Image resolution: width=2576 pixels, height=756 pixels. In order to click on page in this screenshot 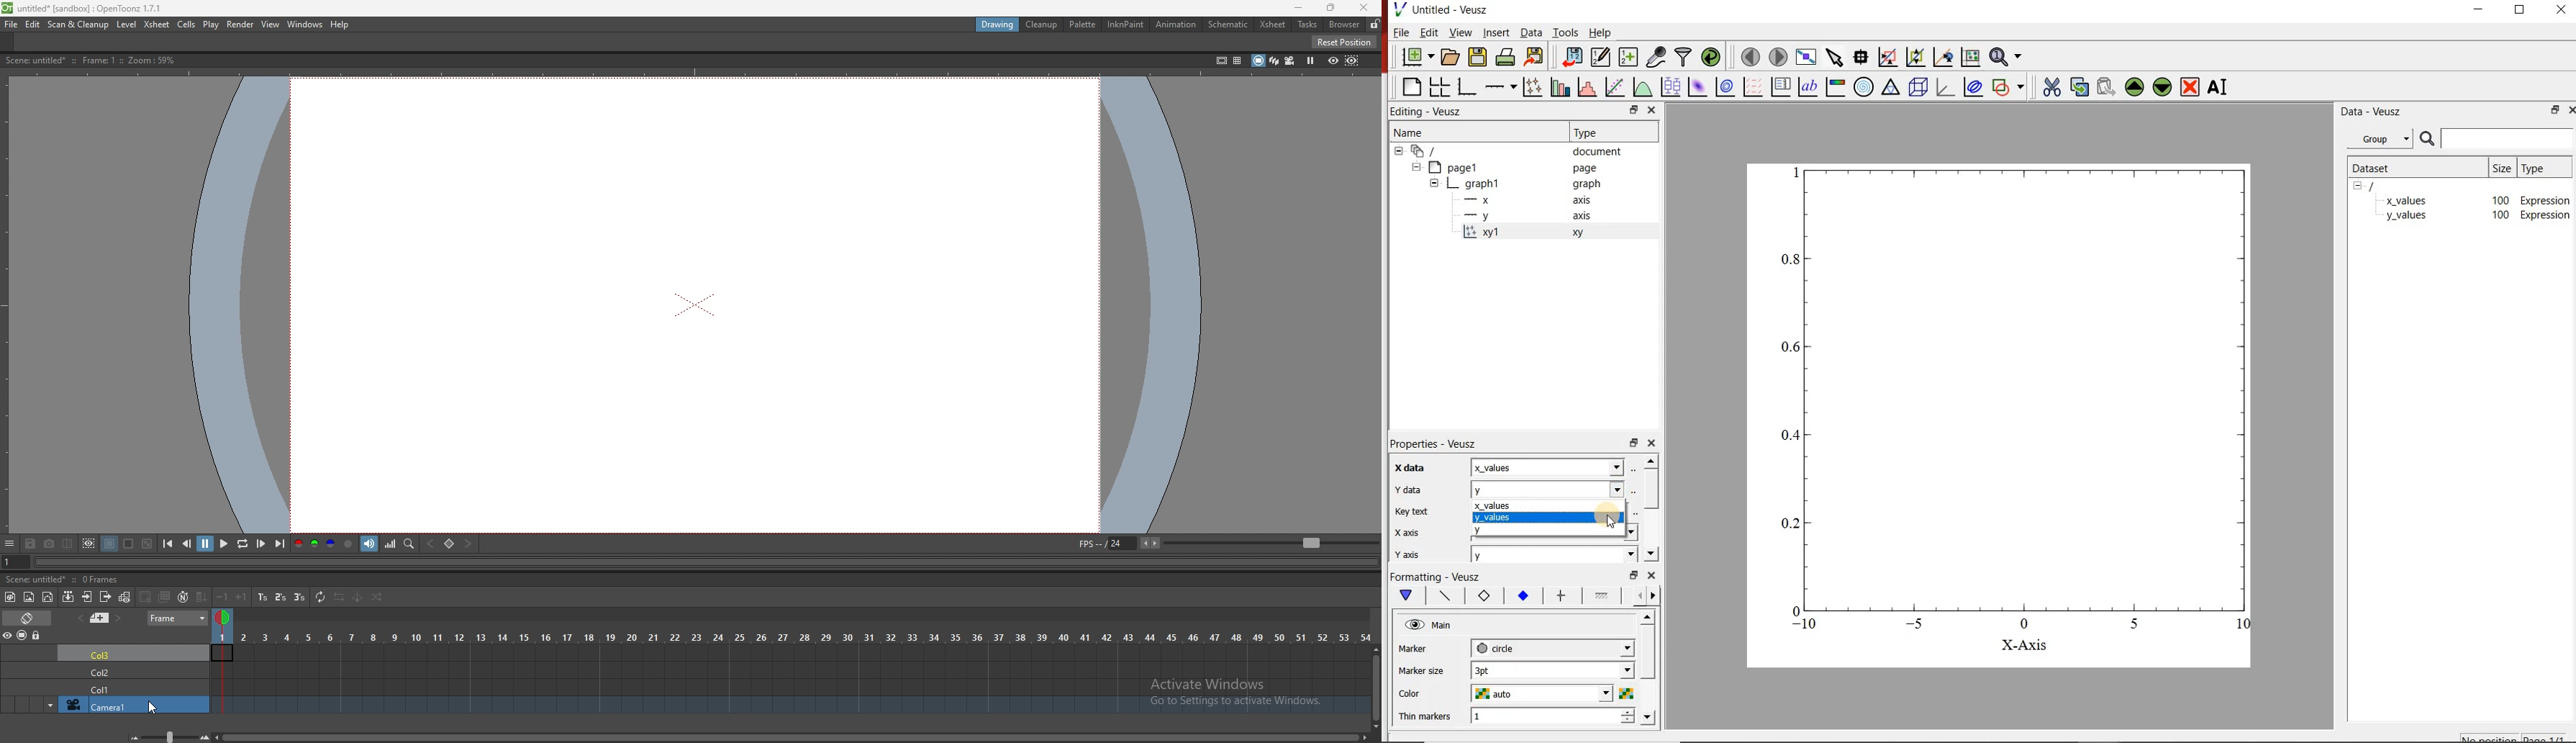, I will do `click(1584, 167)`.